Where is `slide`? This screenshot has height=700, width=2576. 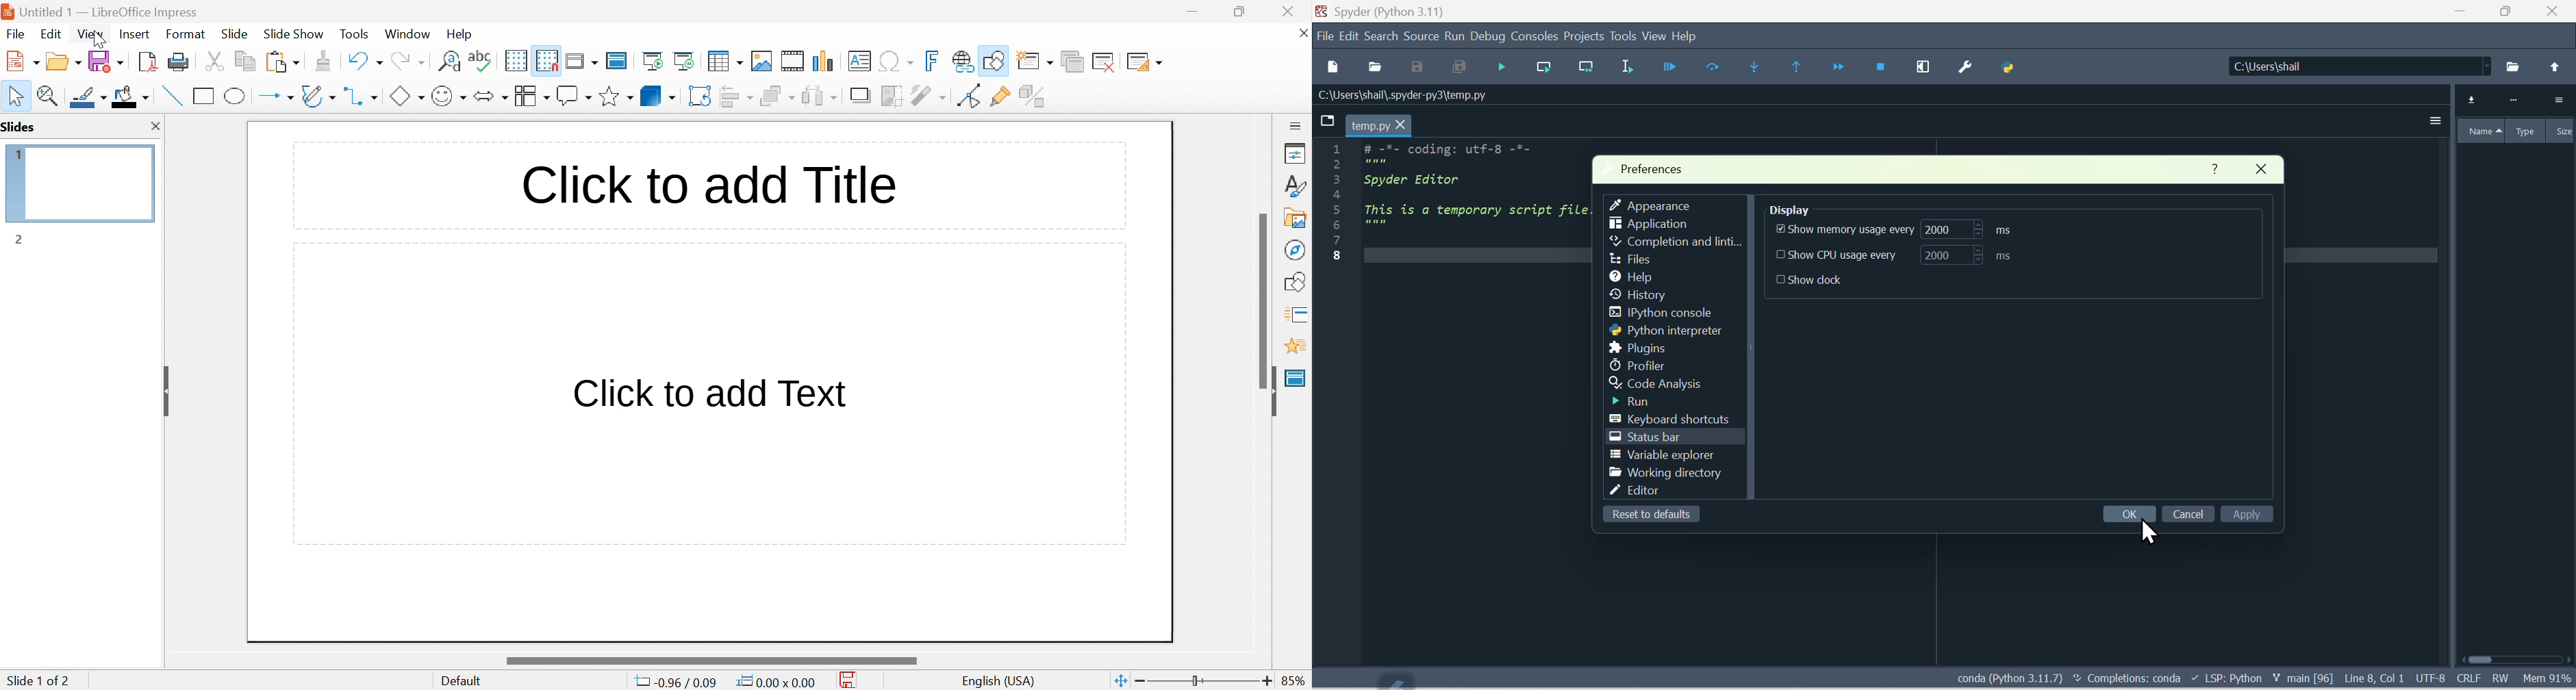 slide is located at coordinates (89, 184).